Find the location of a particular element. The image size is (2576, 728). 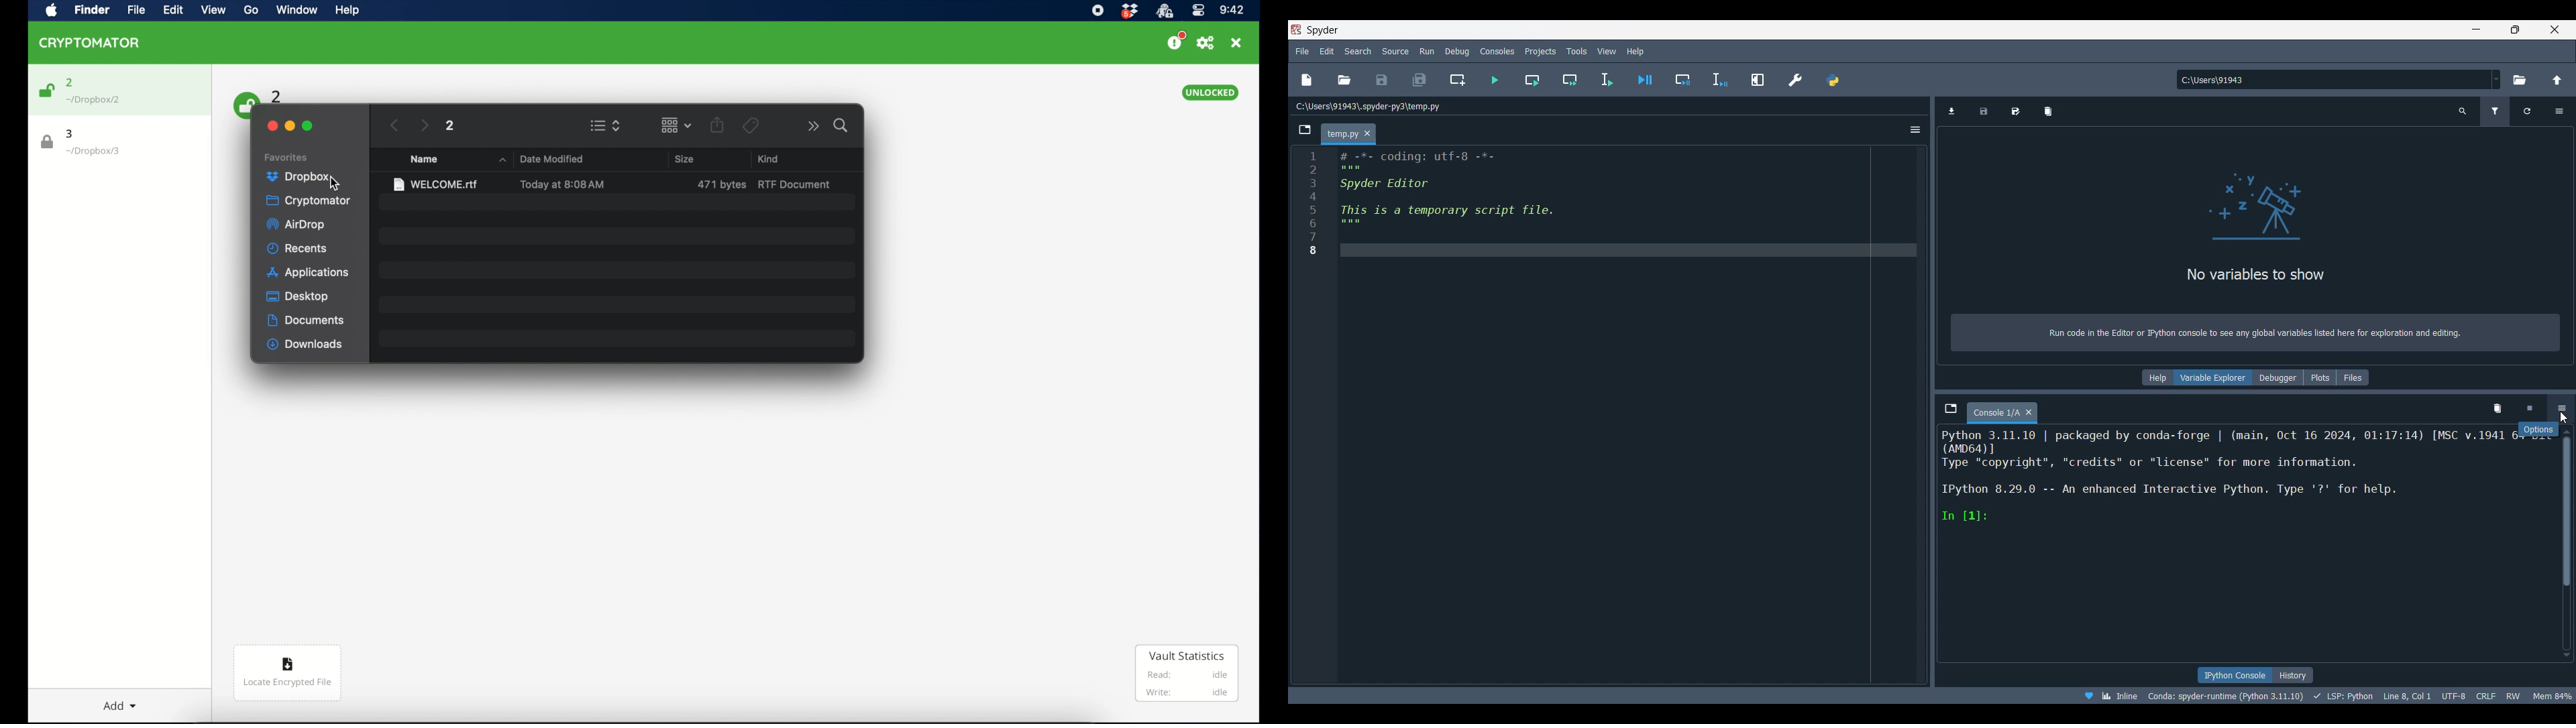

Interrupt kernel is located at coordinates (2529, 408).